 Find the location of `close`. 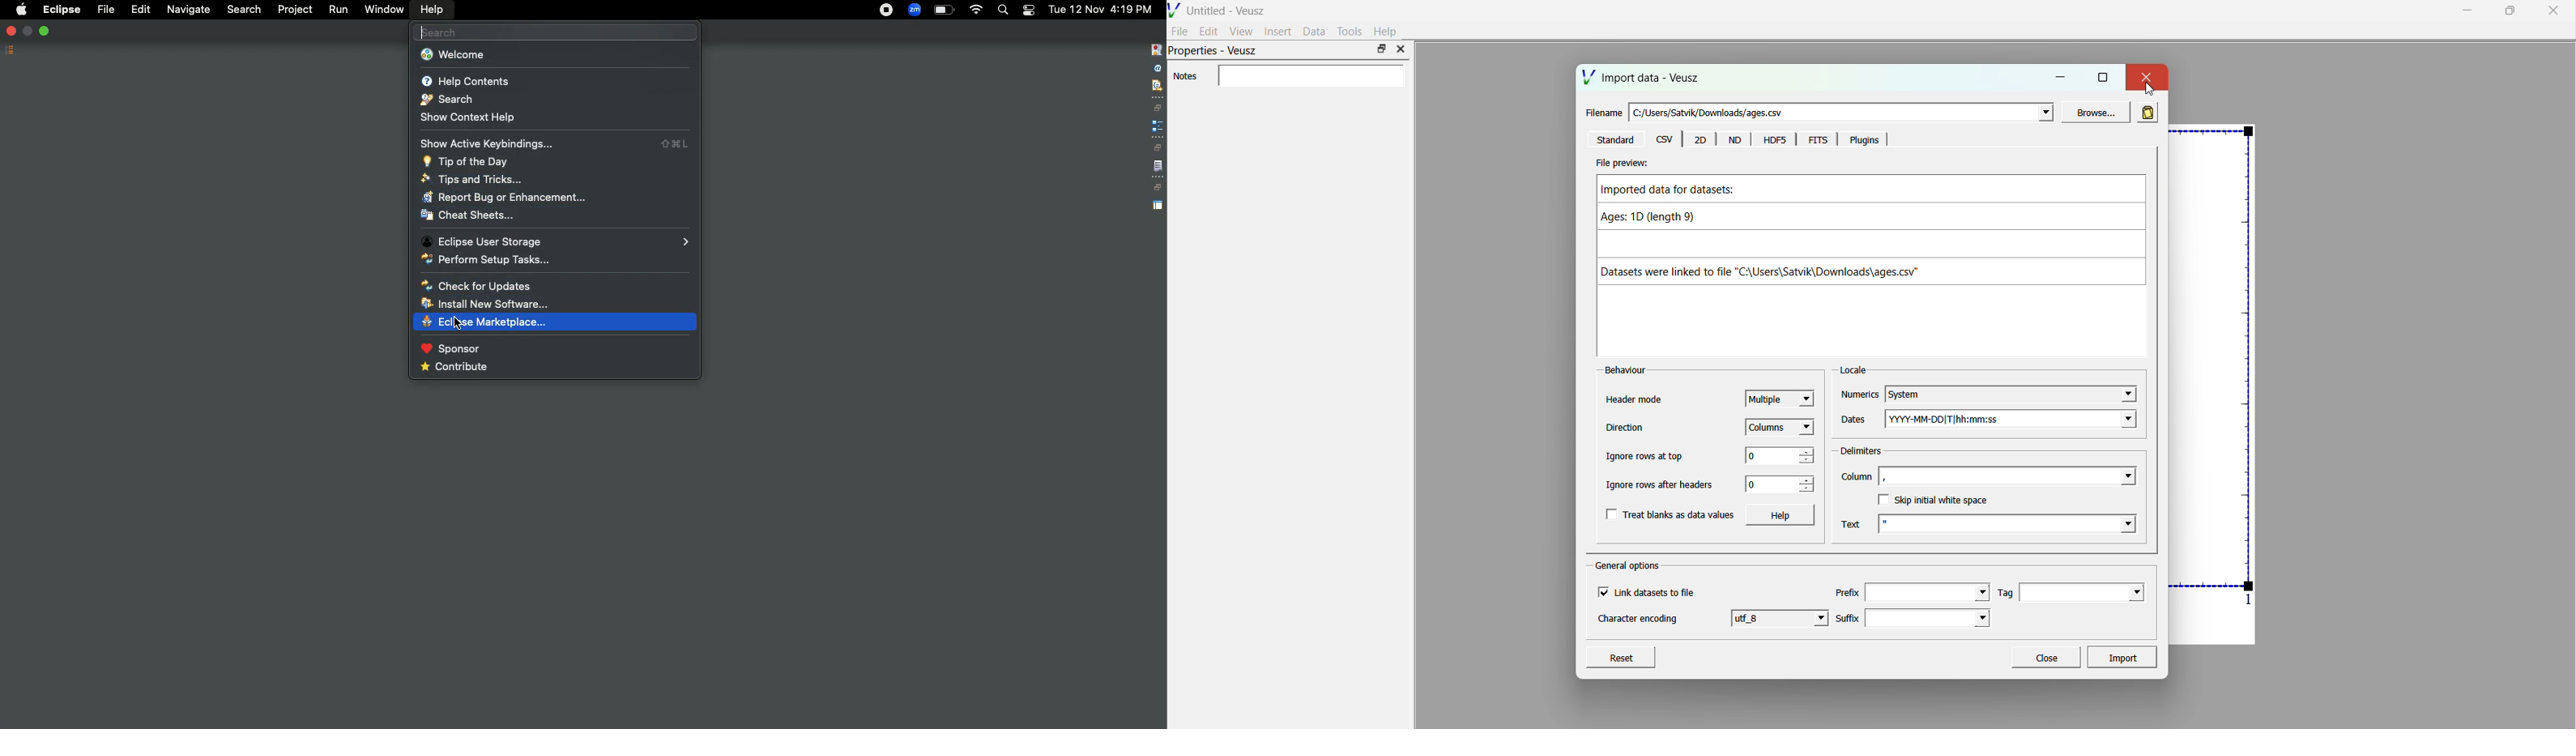

close is located at coordinates (2553, 12).